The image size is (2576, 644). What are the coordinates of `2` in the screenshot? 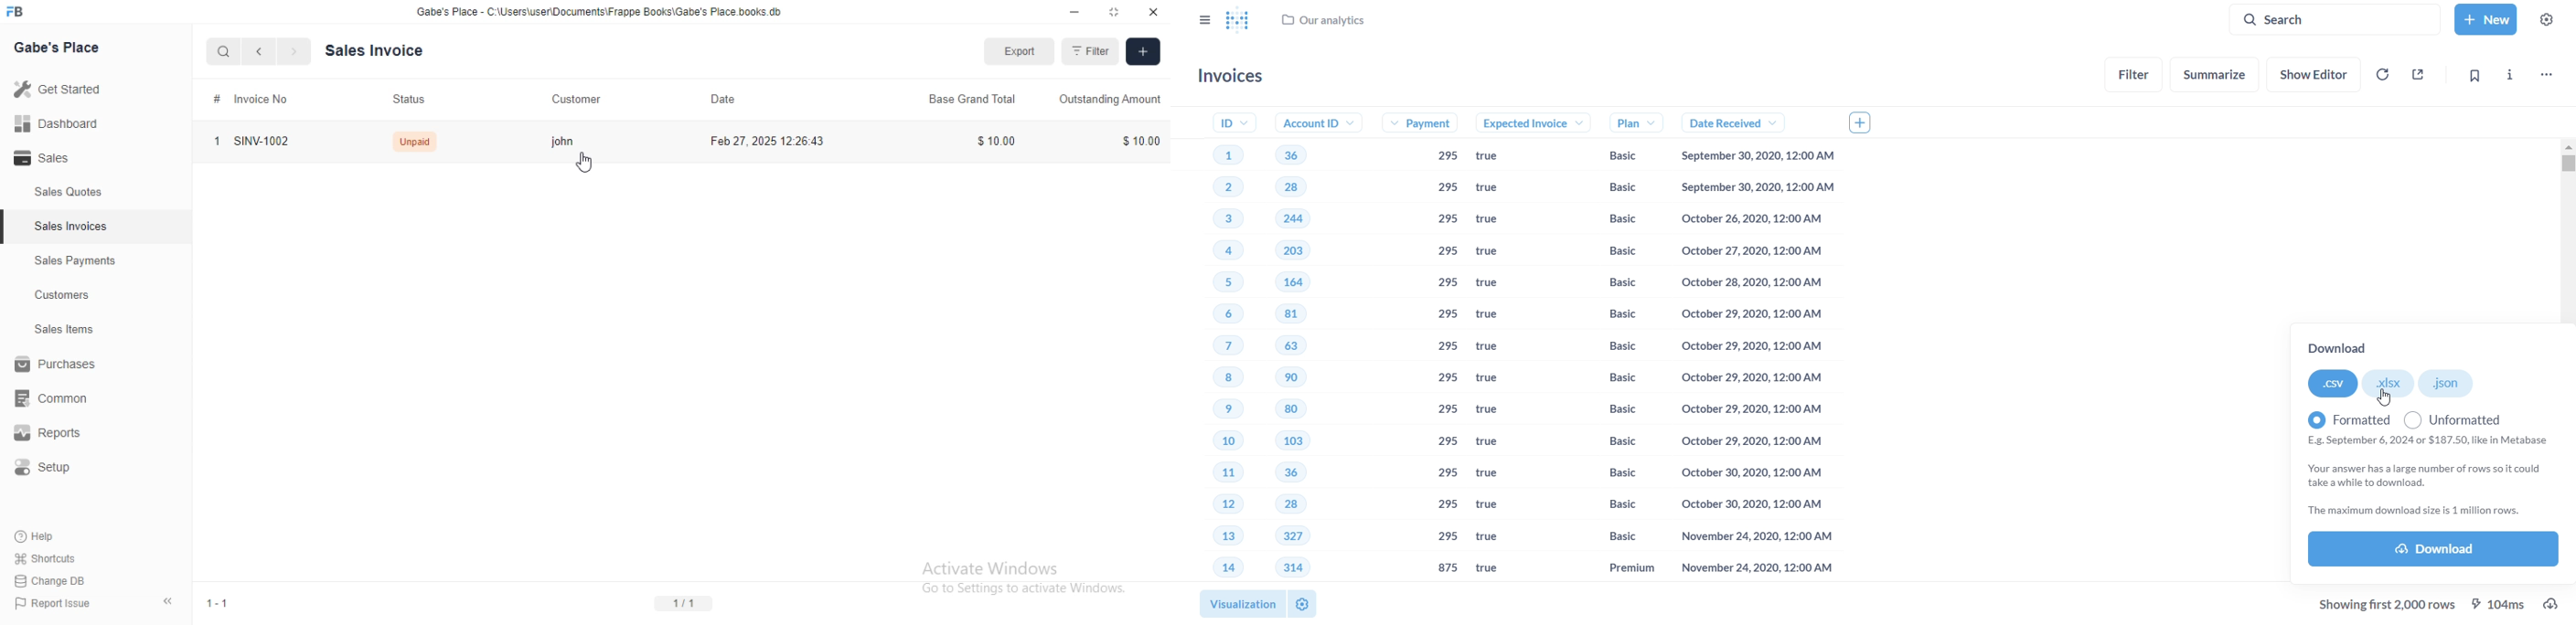 It's located at (1217, 189).